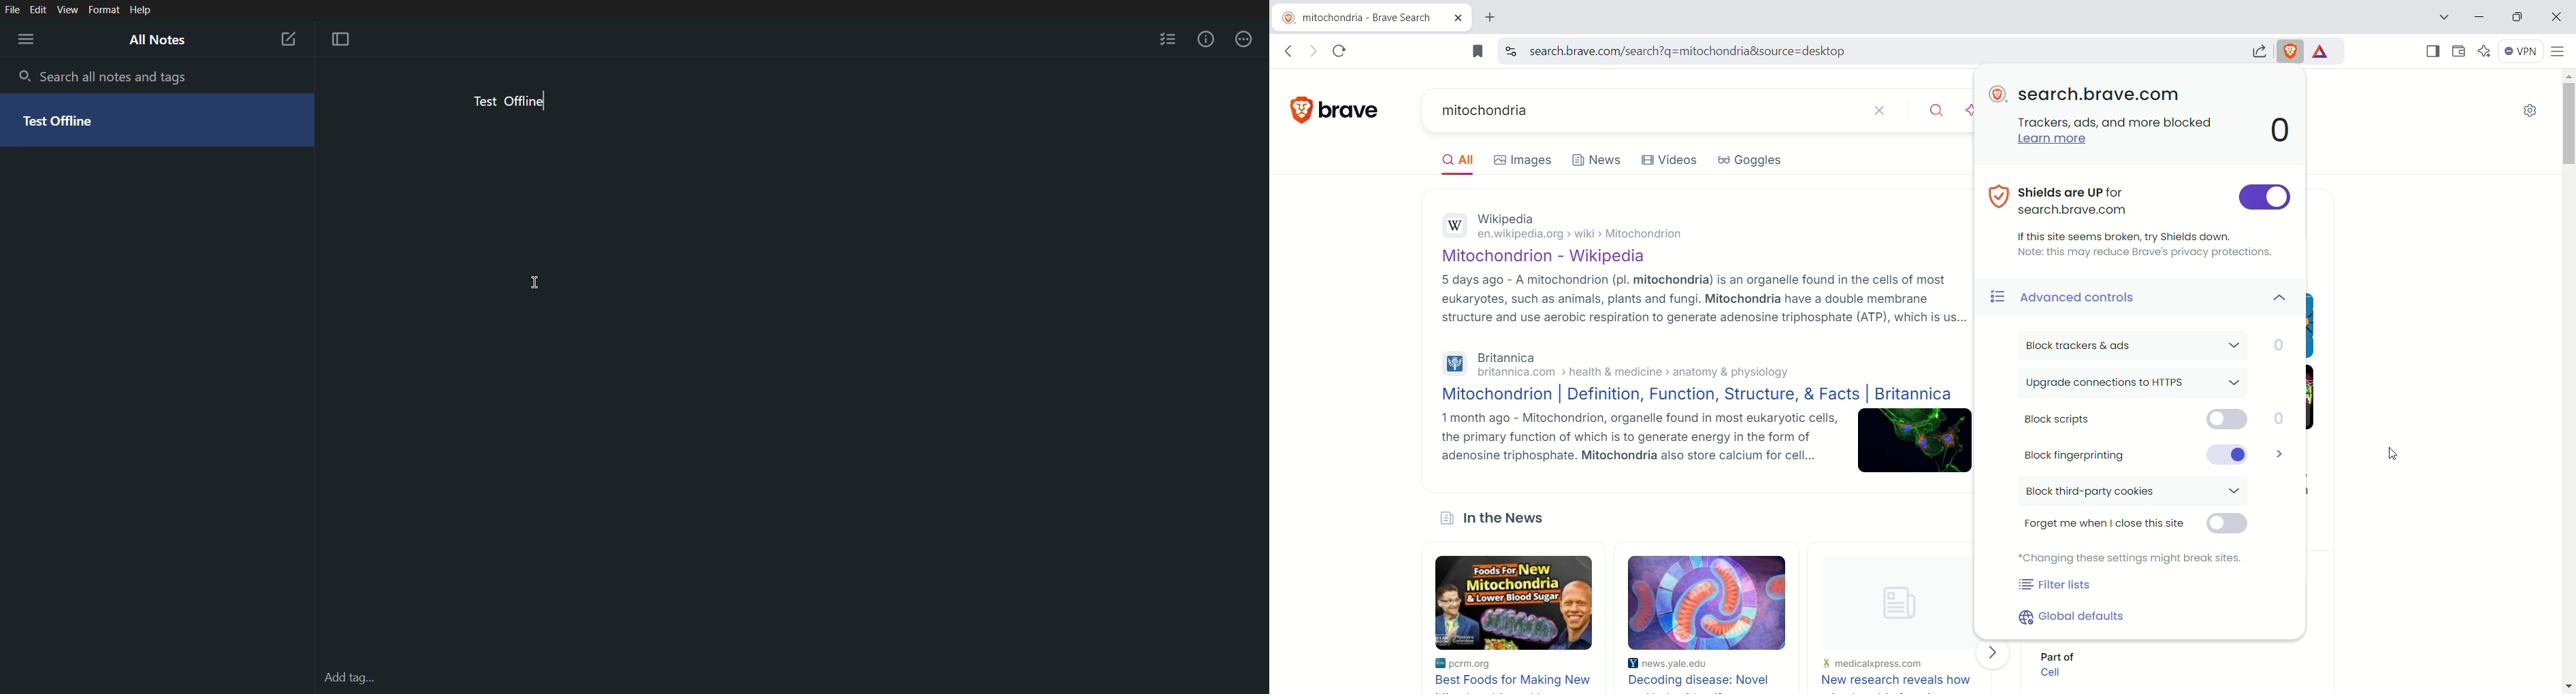  Describe the element at coordinates (2076, 616) in the screenshot. I see `global default` at that location.